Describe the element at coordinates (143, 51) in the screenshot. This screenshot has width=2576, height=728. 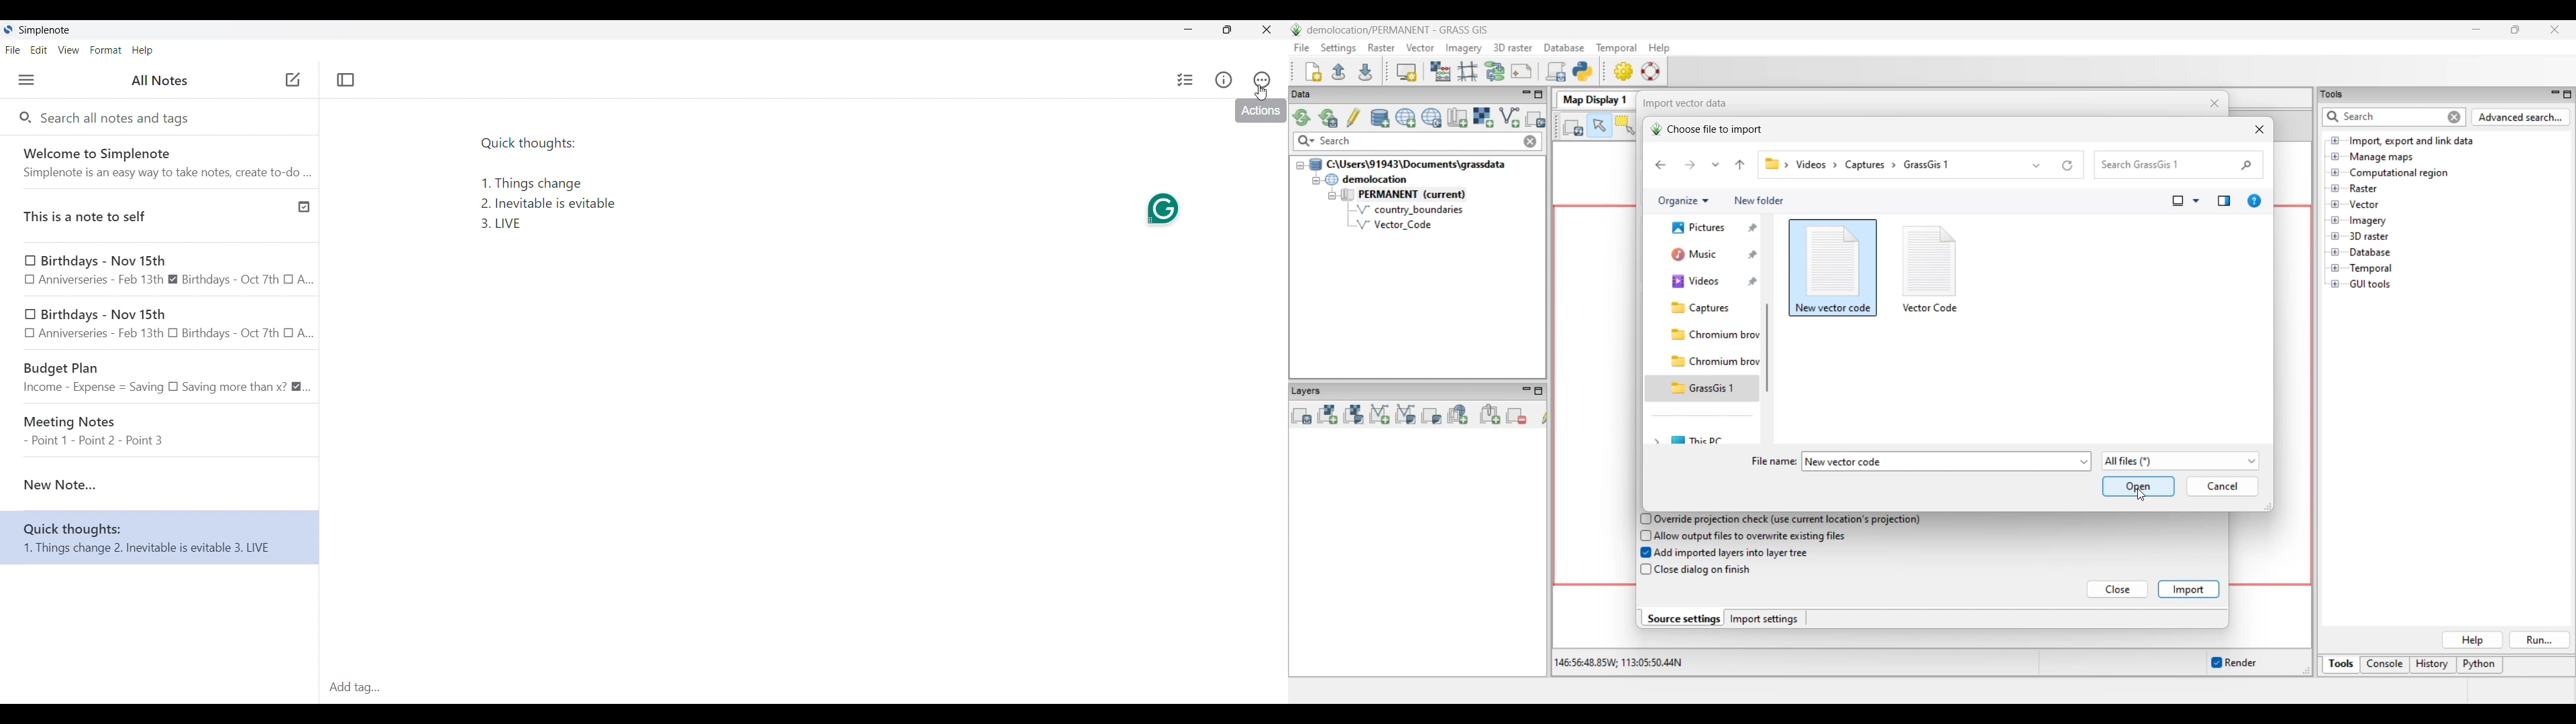
I see `Help menu` at that location.